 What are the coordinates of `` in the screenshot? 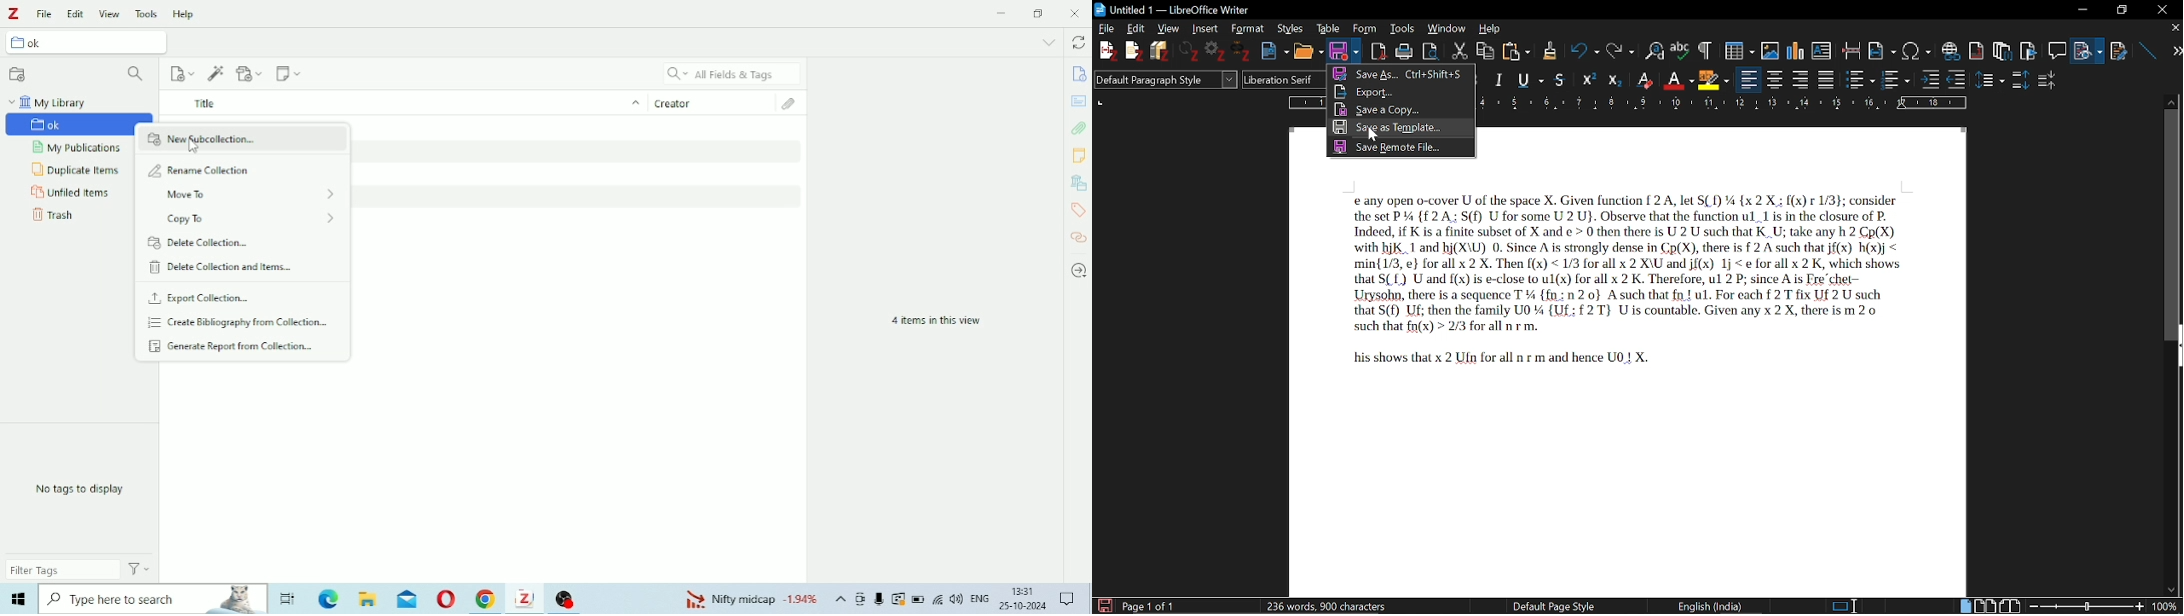 It's located at (1191, 52).